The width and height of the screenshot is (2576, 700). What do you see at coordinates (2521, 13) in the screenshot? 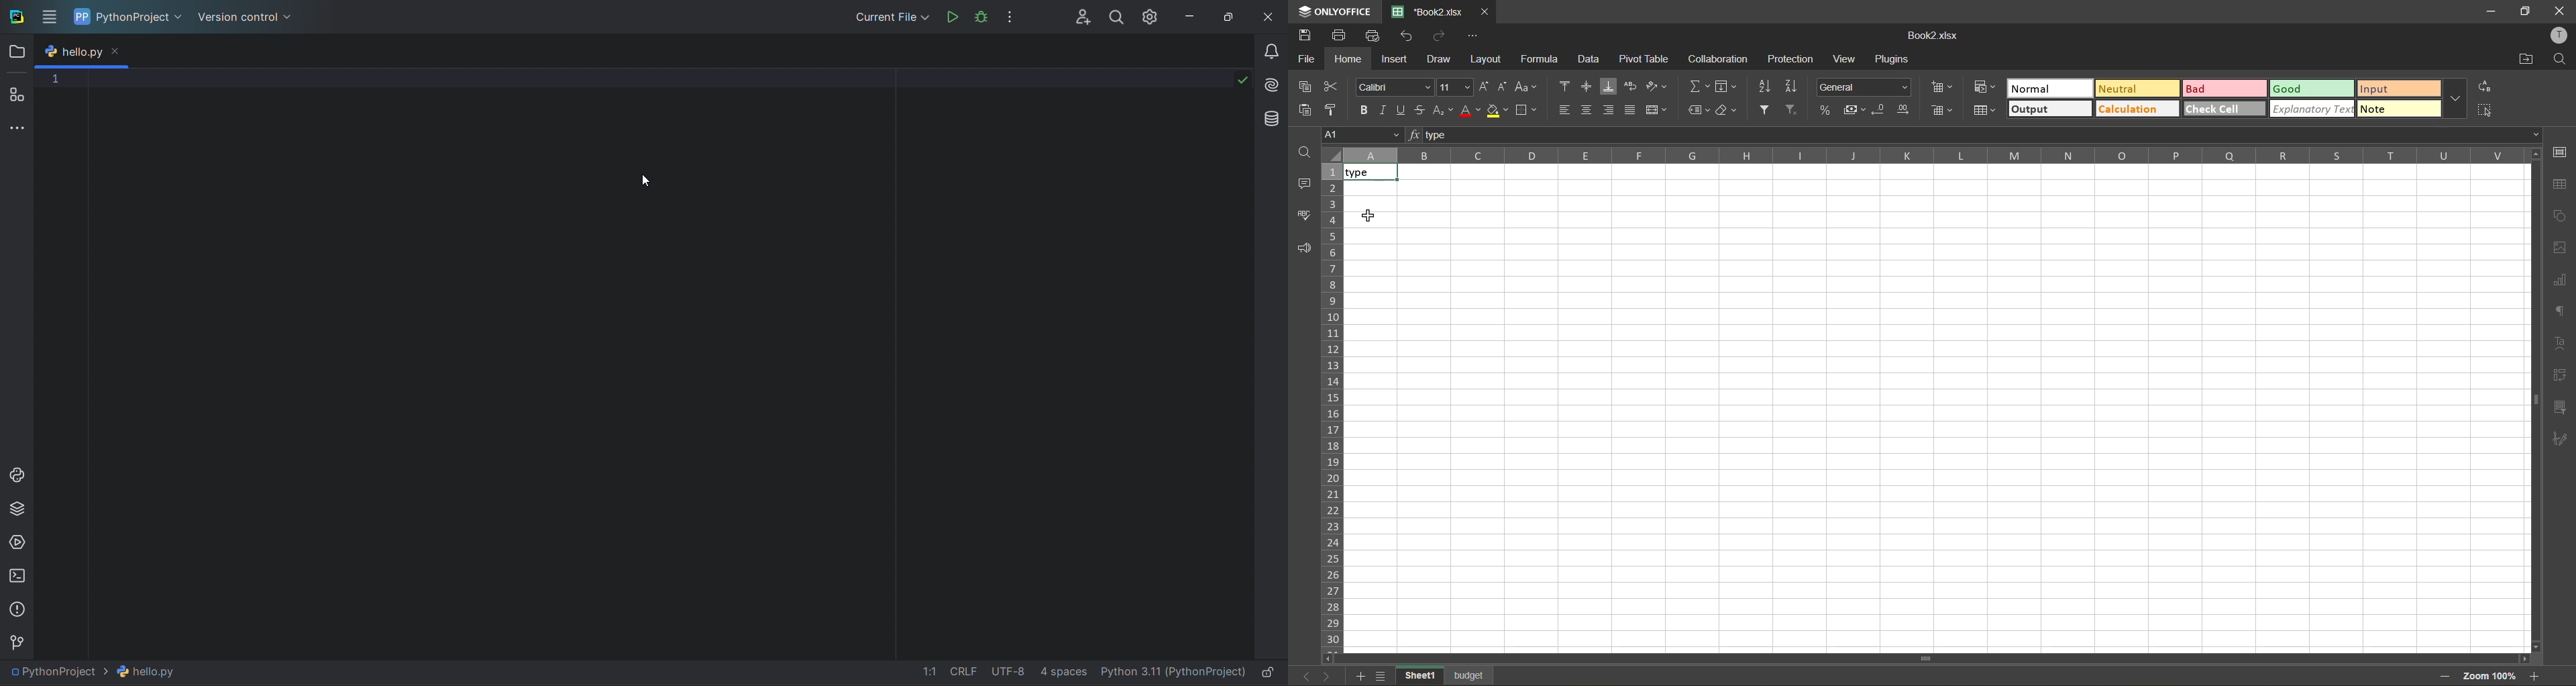
I see `maximize` at bounding box center [2521, 13].